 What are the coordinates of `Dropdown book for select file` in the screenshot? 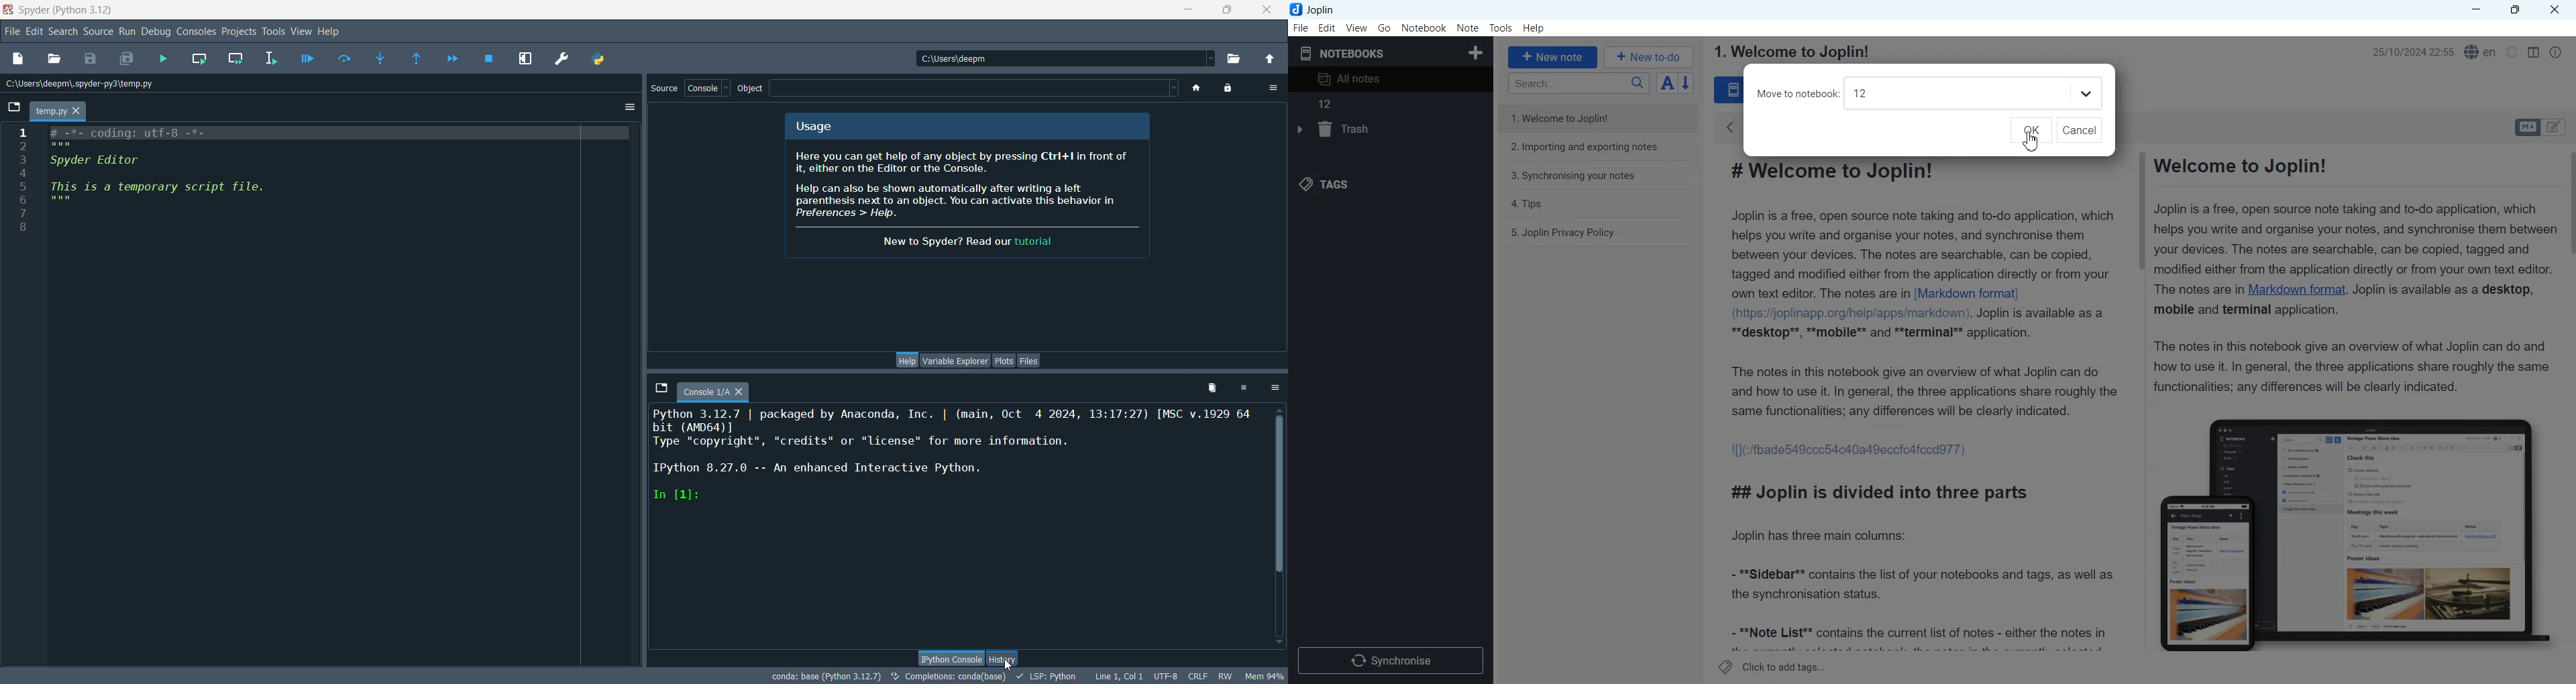 It's located at (2084, 93).